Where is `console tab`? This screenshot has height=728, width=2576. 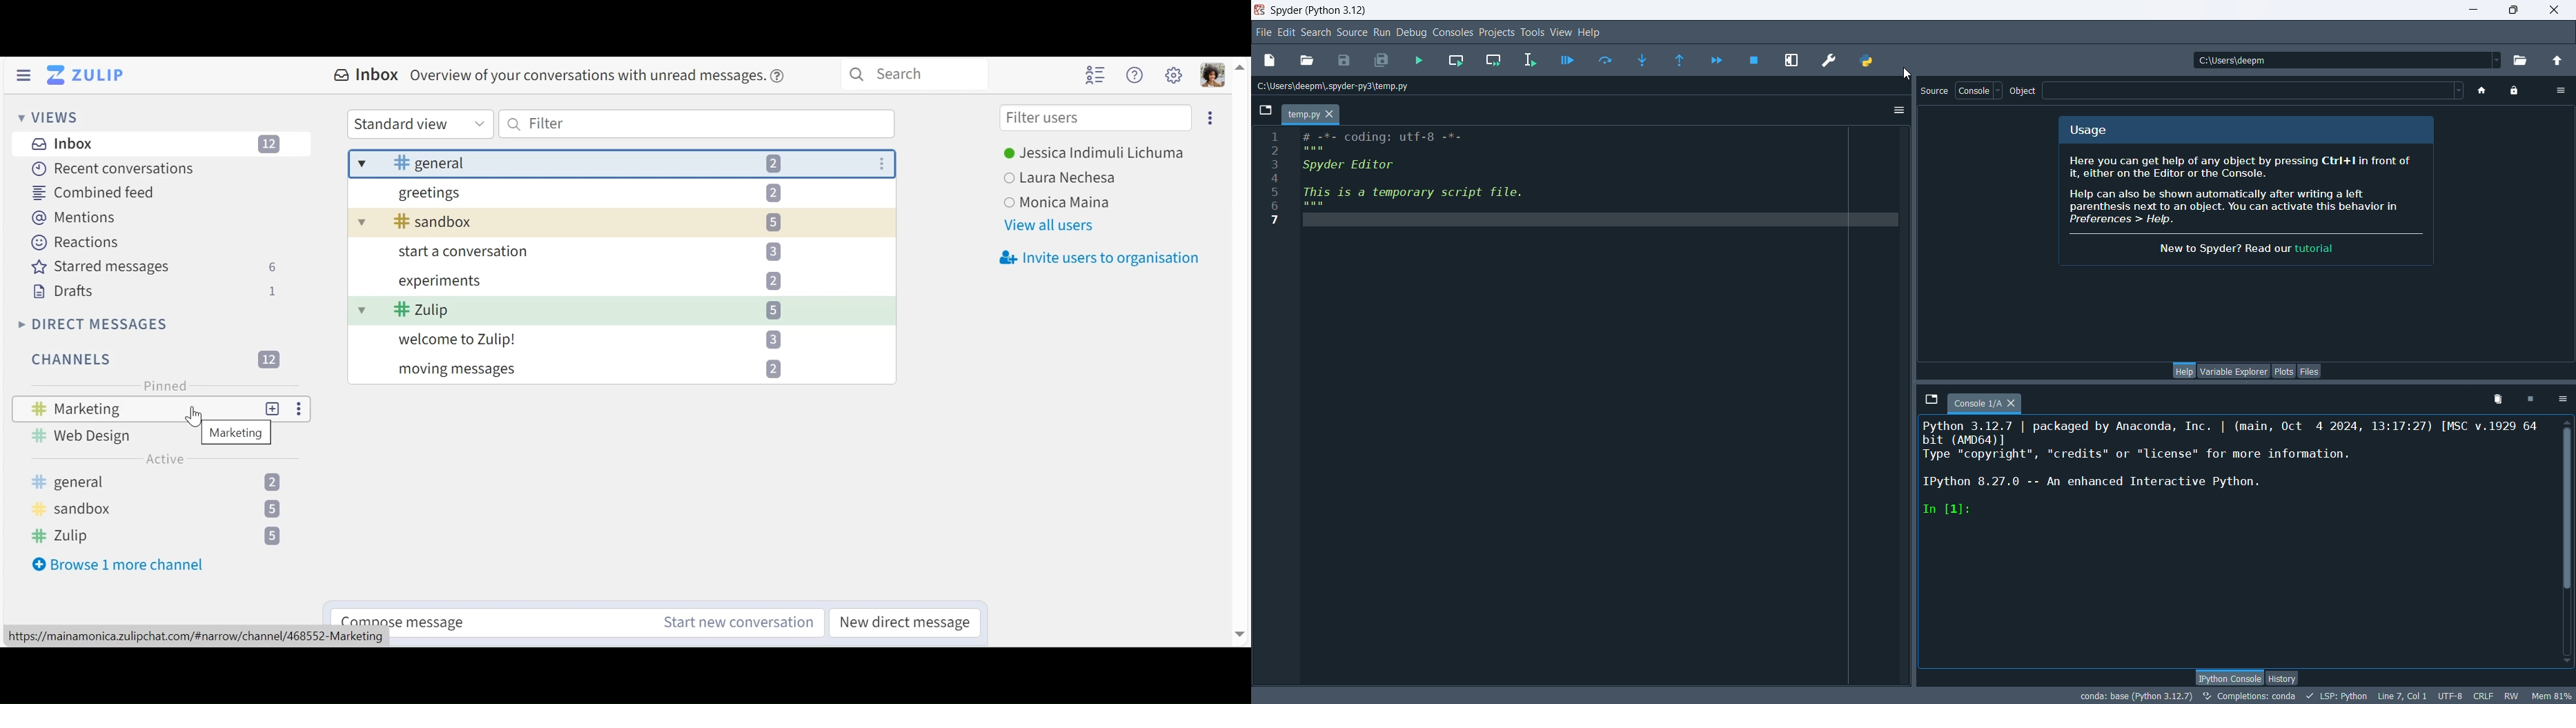 console tab is located at coordinates (1985, 404).